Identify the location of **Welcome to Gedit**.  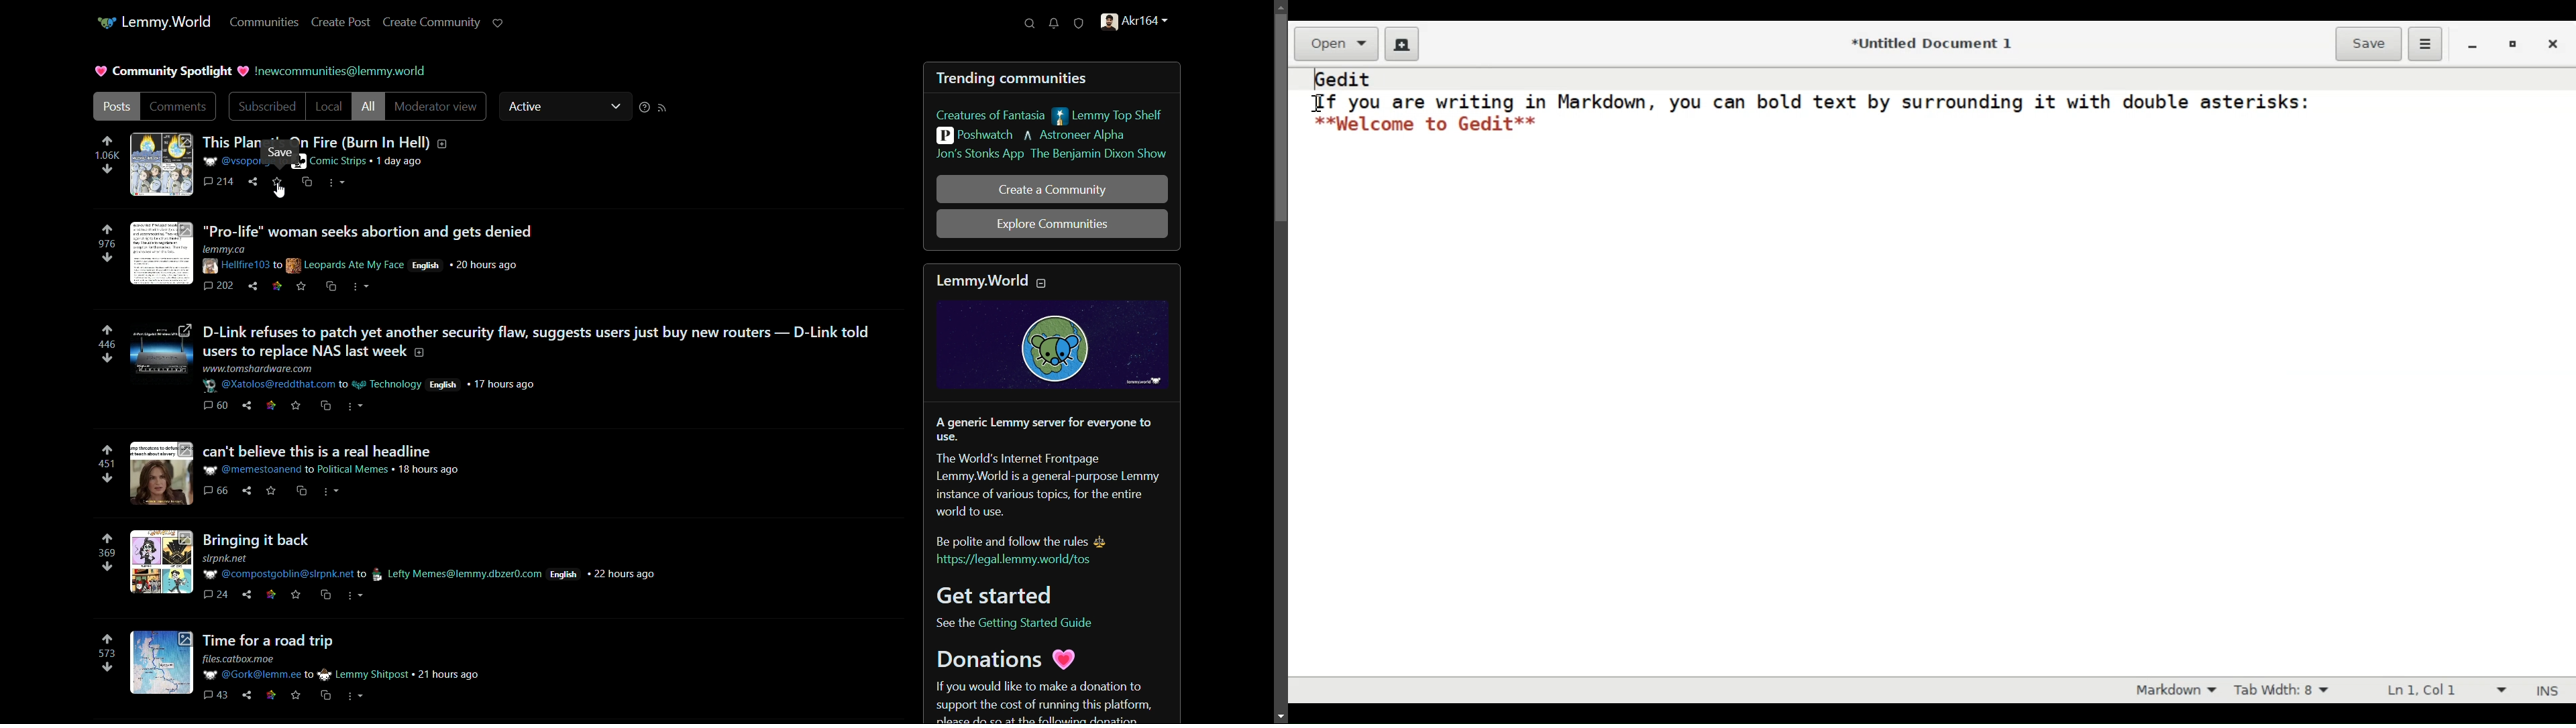
(1428, 125).